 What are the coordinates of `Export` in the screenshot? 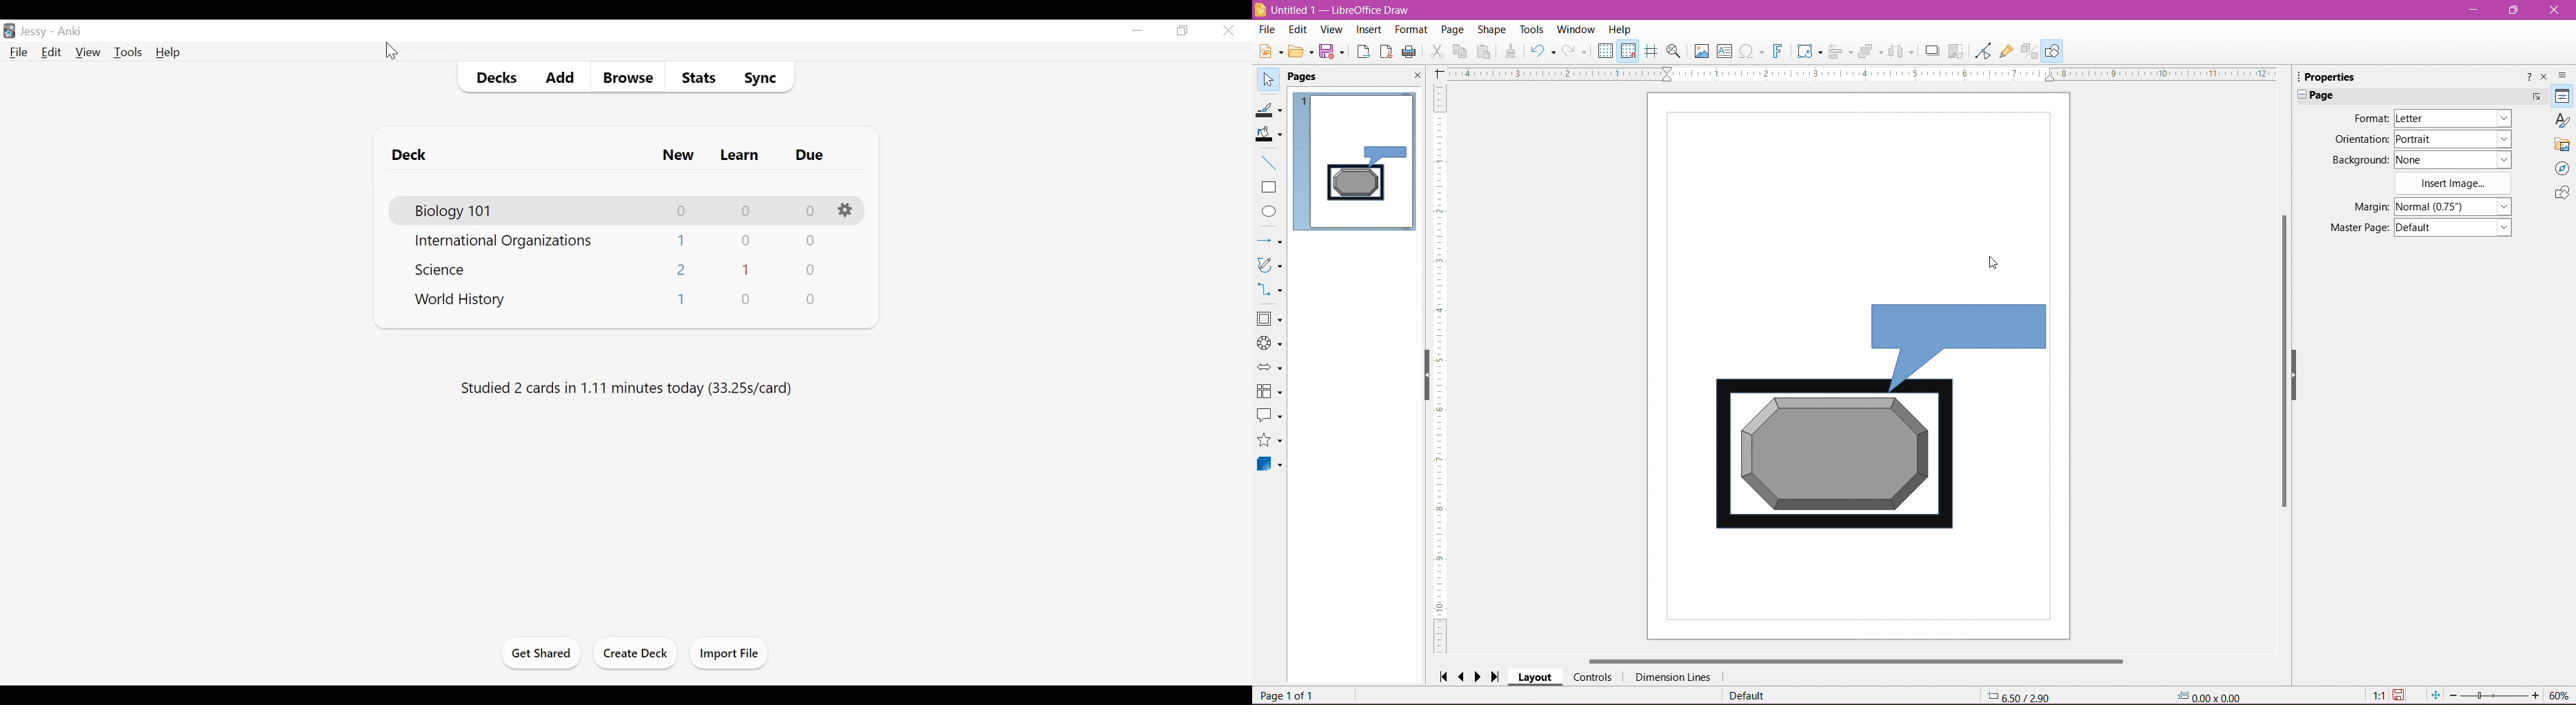 It's located at (1362, 51).